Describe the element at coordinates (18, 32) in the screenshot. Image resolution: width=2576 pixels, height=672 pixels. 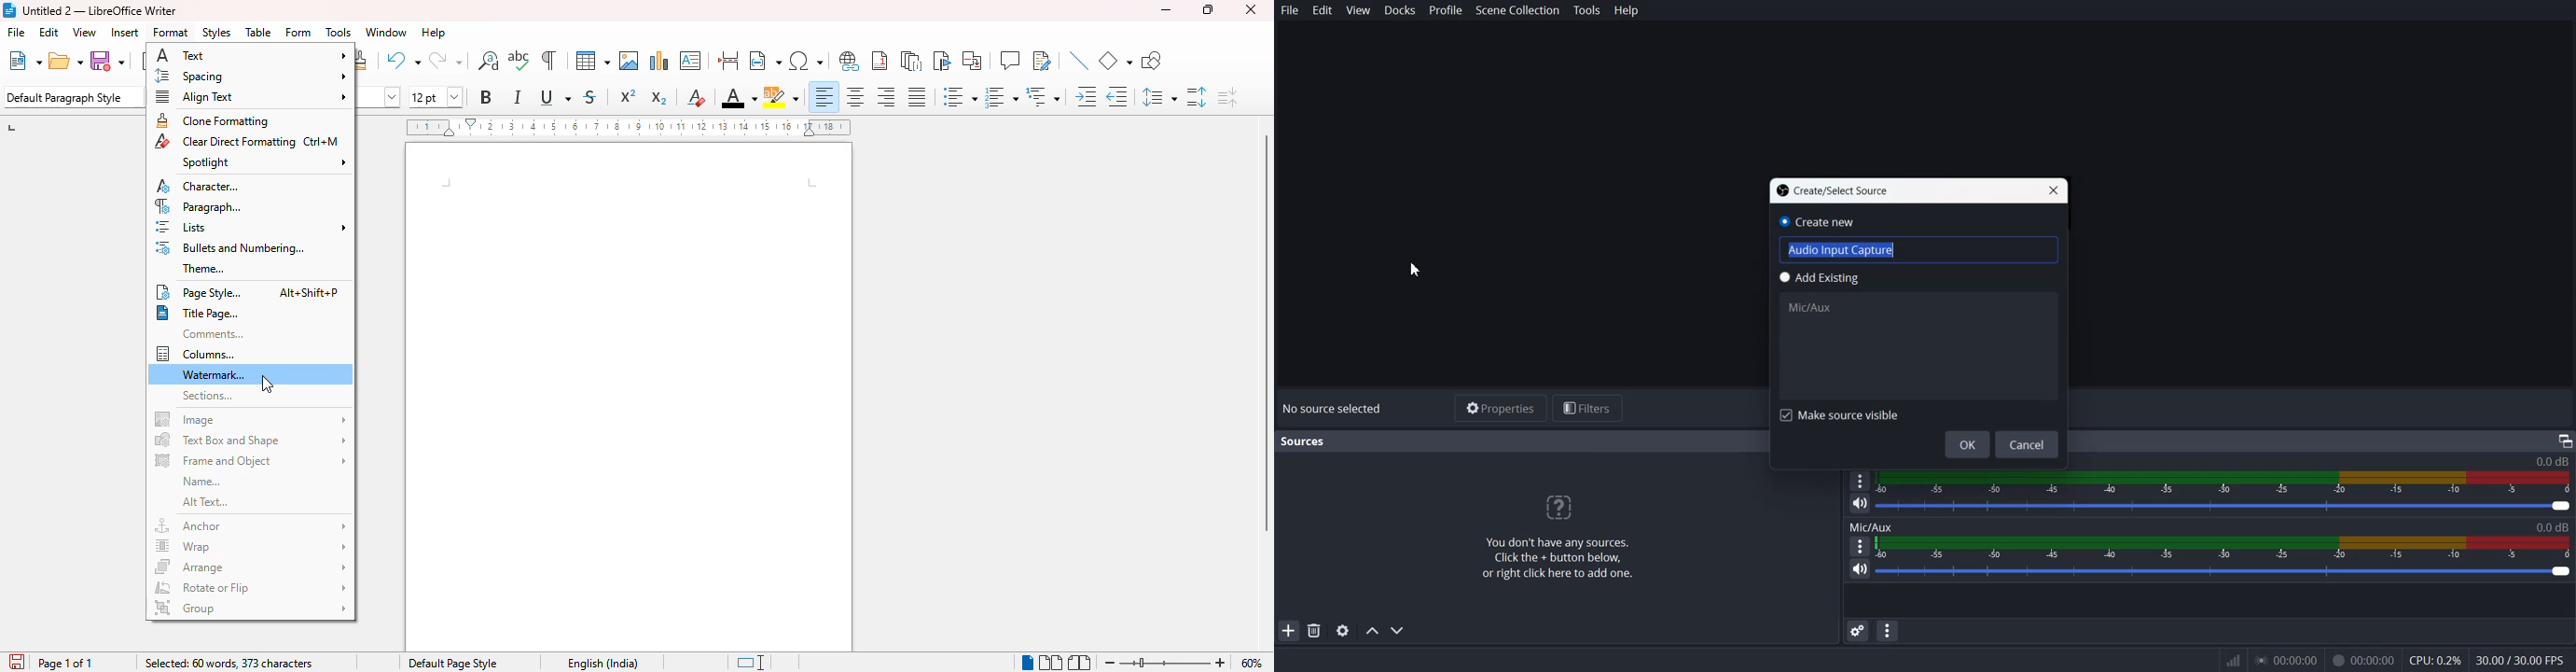
I see `file` at that location.